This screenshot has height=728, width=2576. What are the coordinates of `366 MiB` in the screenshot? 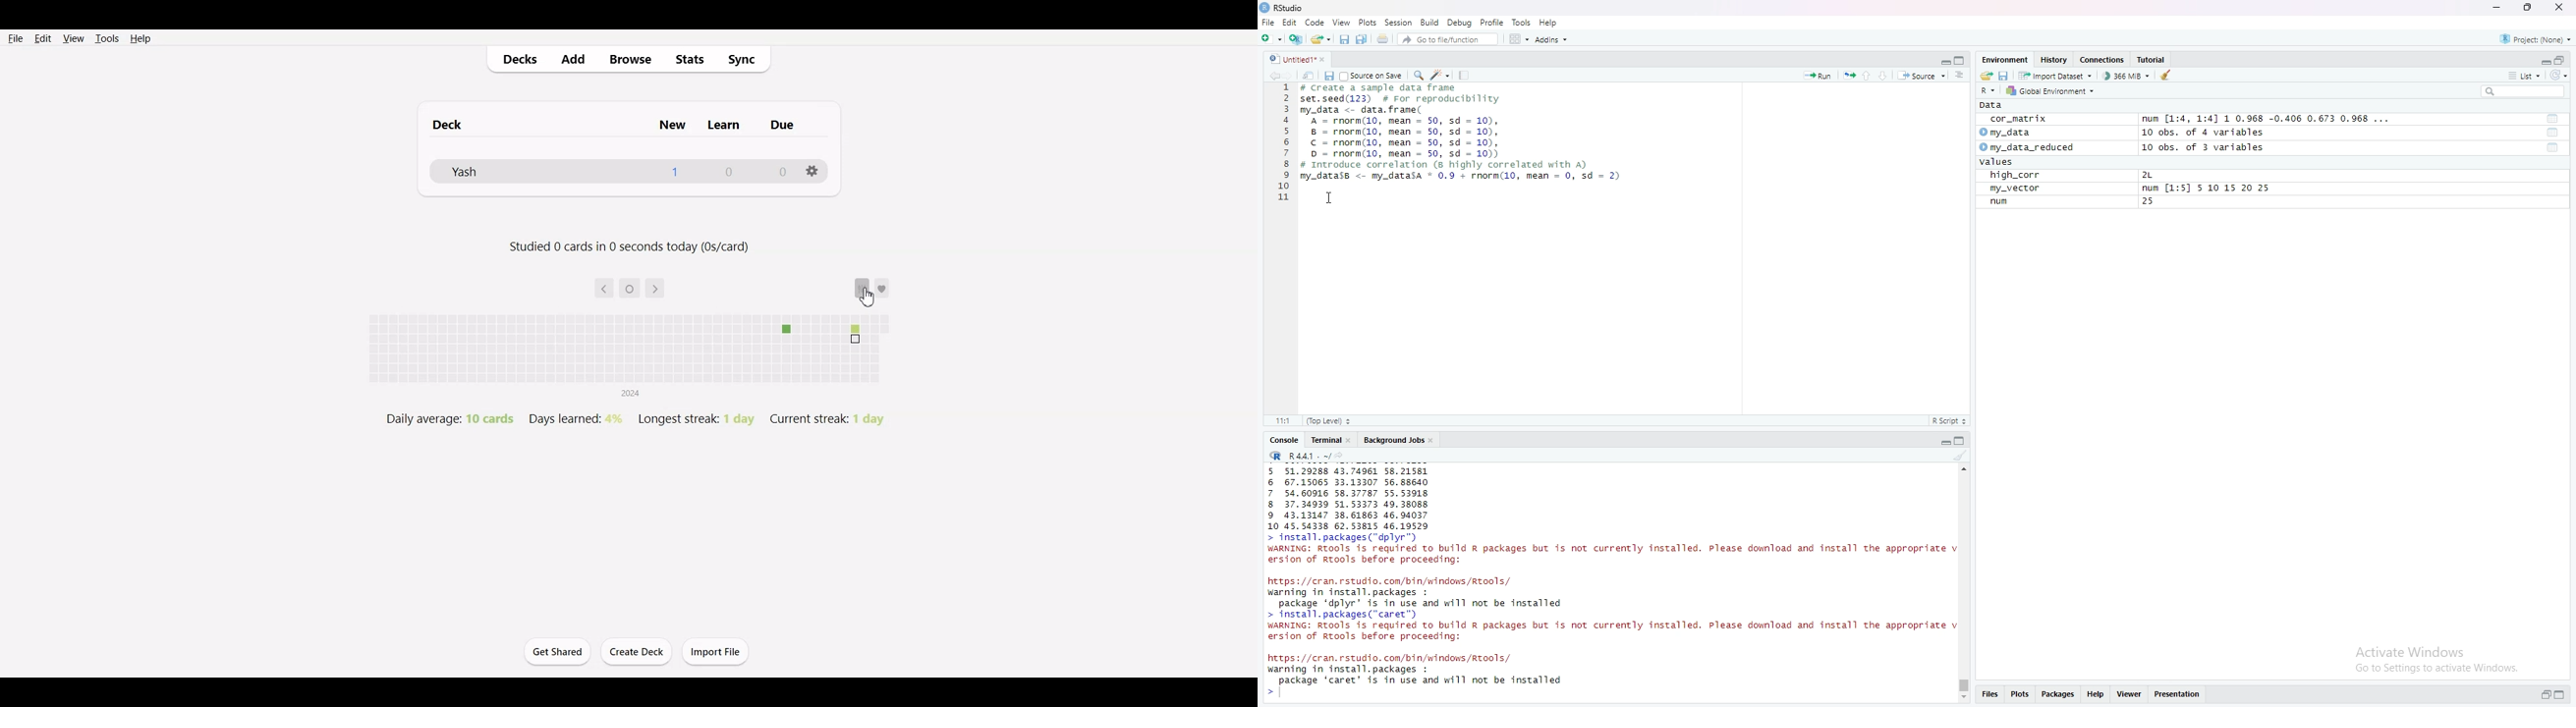 It's located at (2126, 76).